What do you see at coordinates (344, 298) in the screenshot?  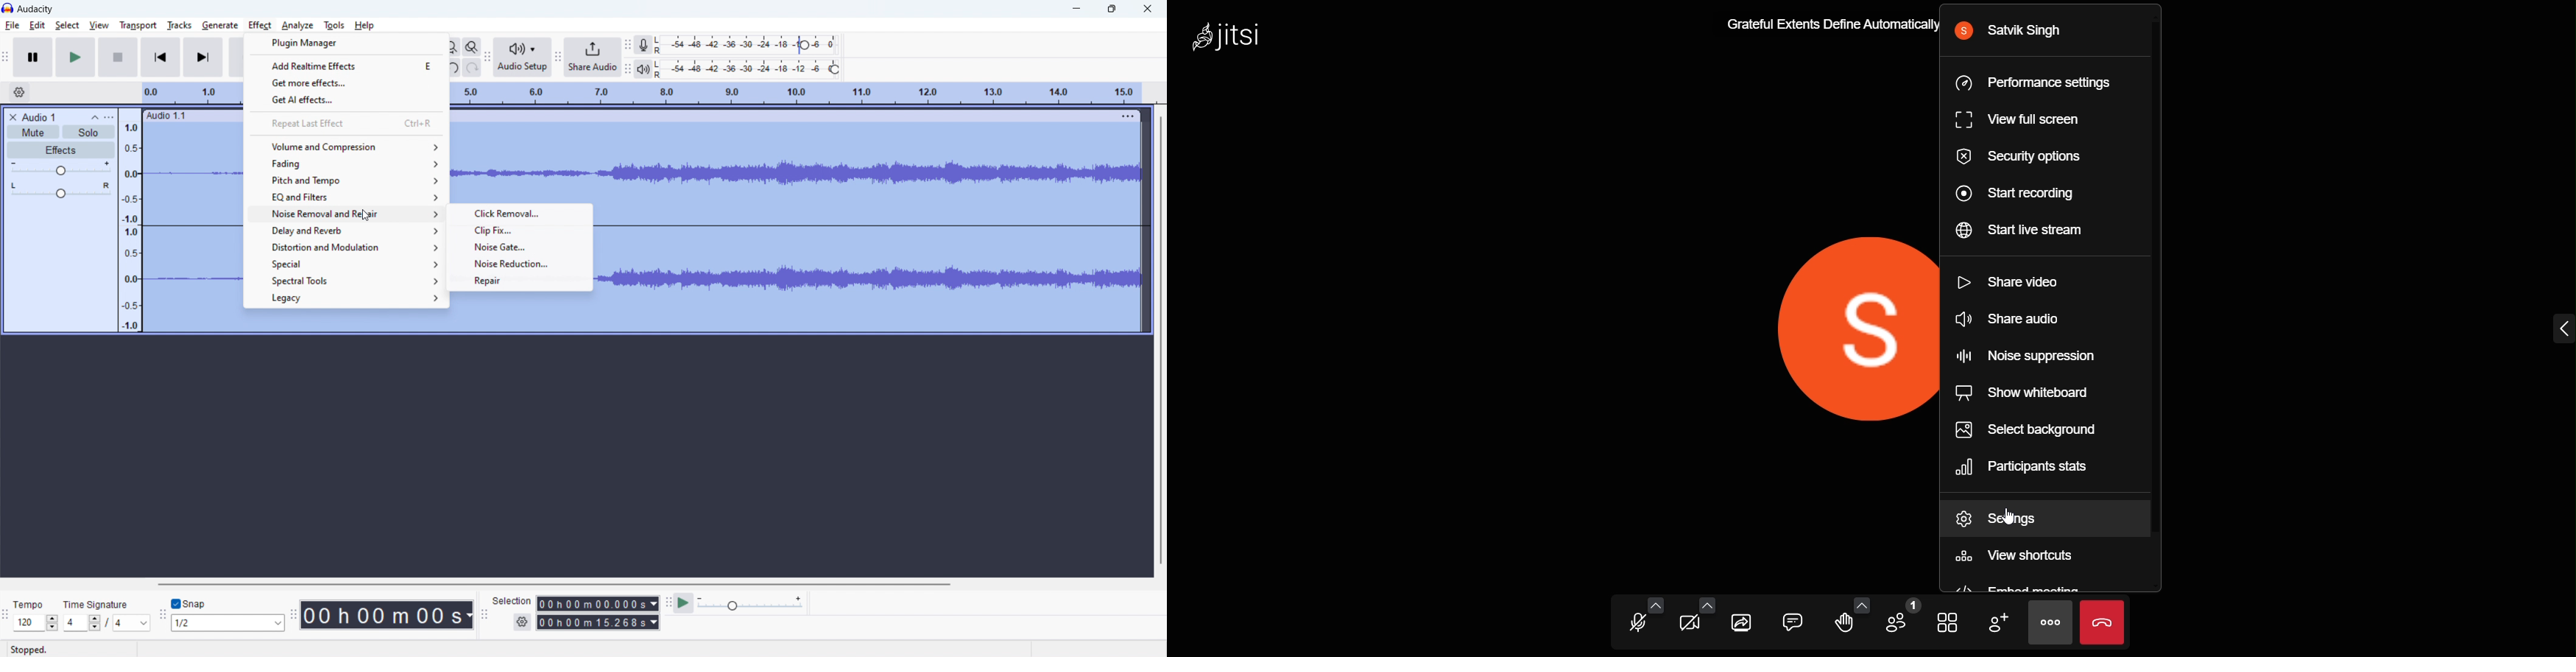 I see `legacy` at bounding box center [344, 298].